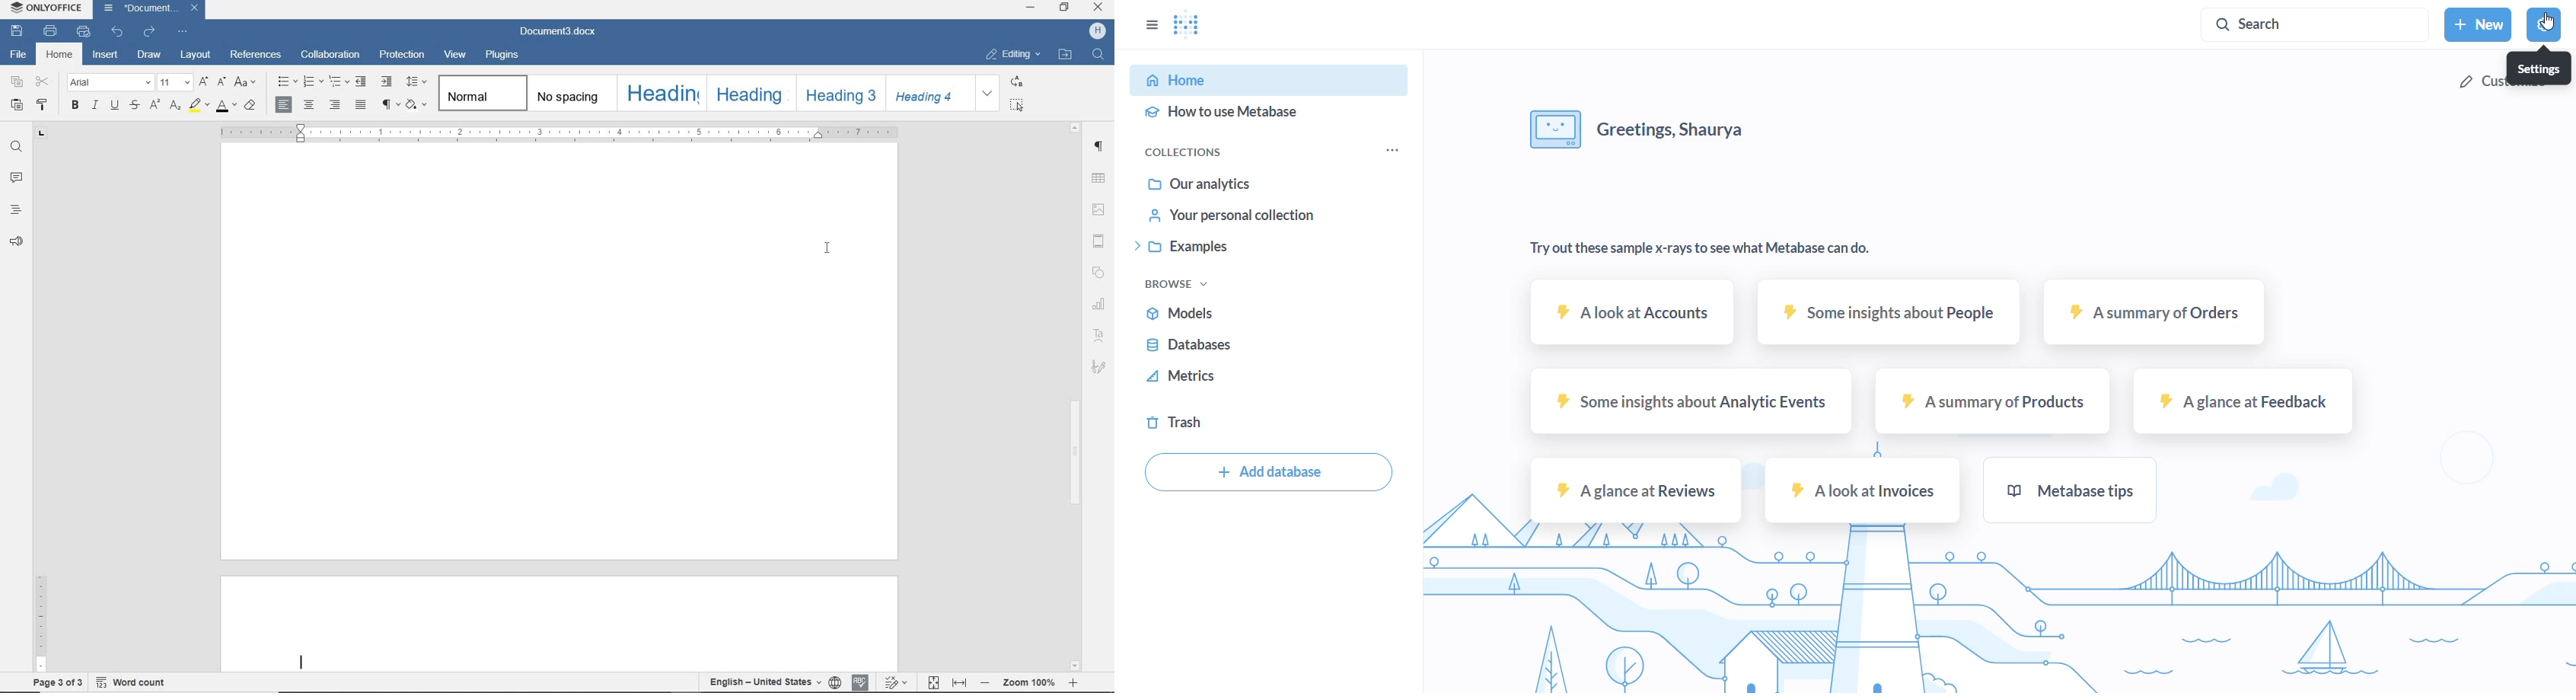 The width and height of the screenshot is (2576, 700). I want to click on A look at Invoices sample, so click(1862, 491).